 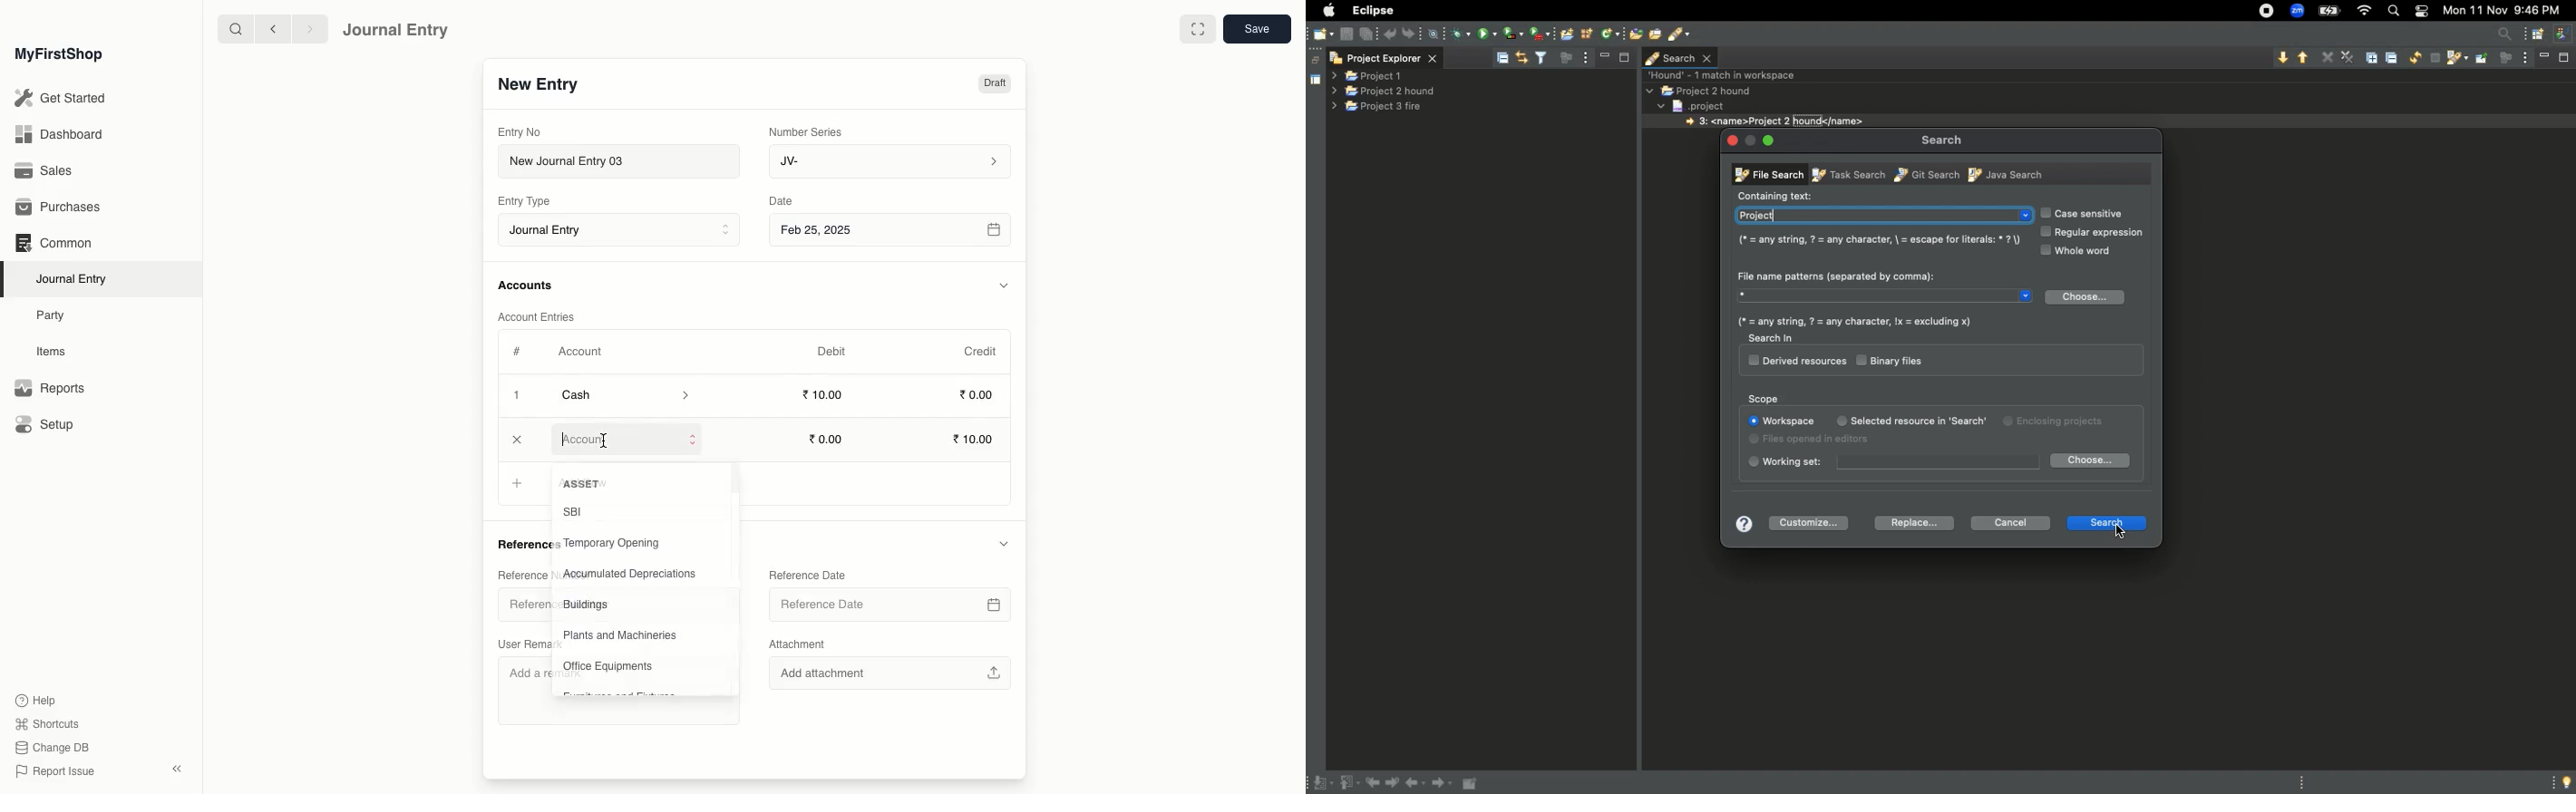 I want to click on Reference Date, so click(x=806, y=574).